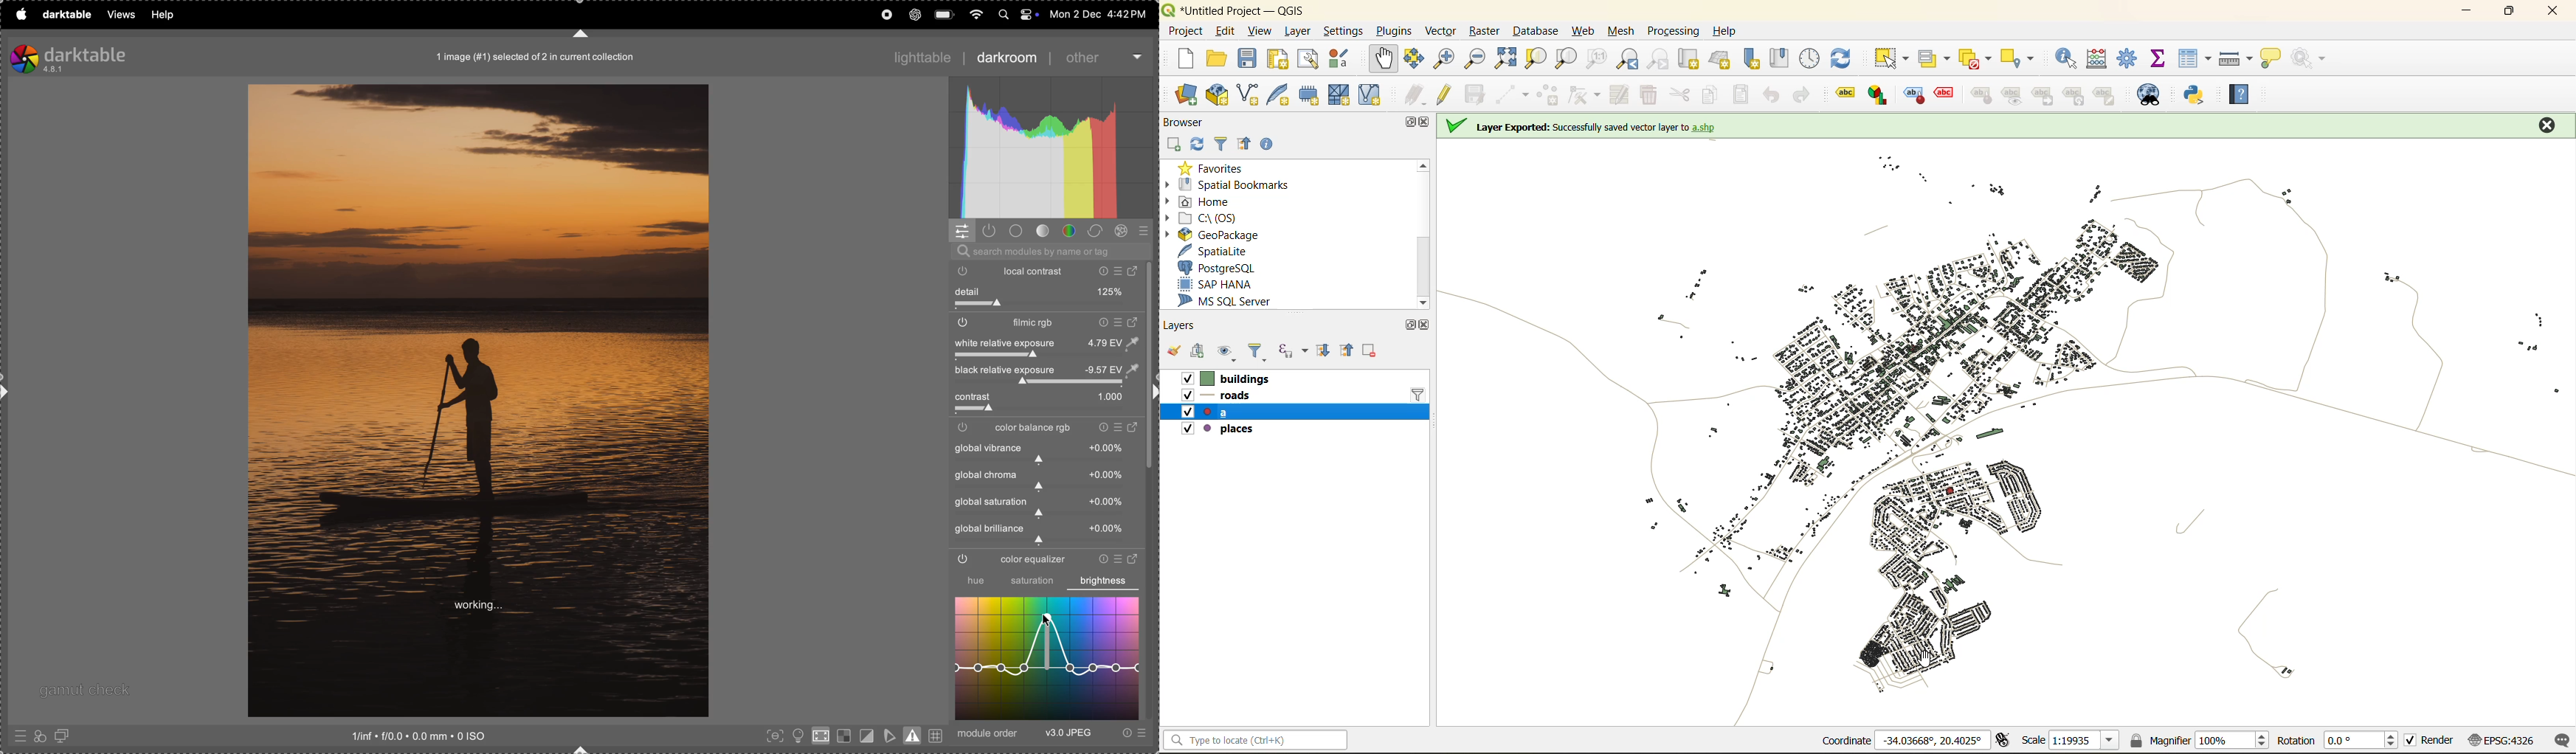  What do you see at coordinates (1215, 428) in the screenshot?
I see `places` at bounding box center [1215, 428].